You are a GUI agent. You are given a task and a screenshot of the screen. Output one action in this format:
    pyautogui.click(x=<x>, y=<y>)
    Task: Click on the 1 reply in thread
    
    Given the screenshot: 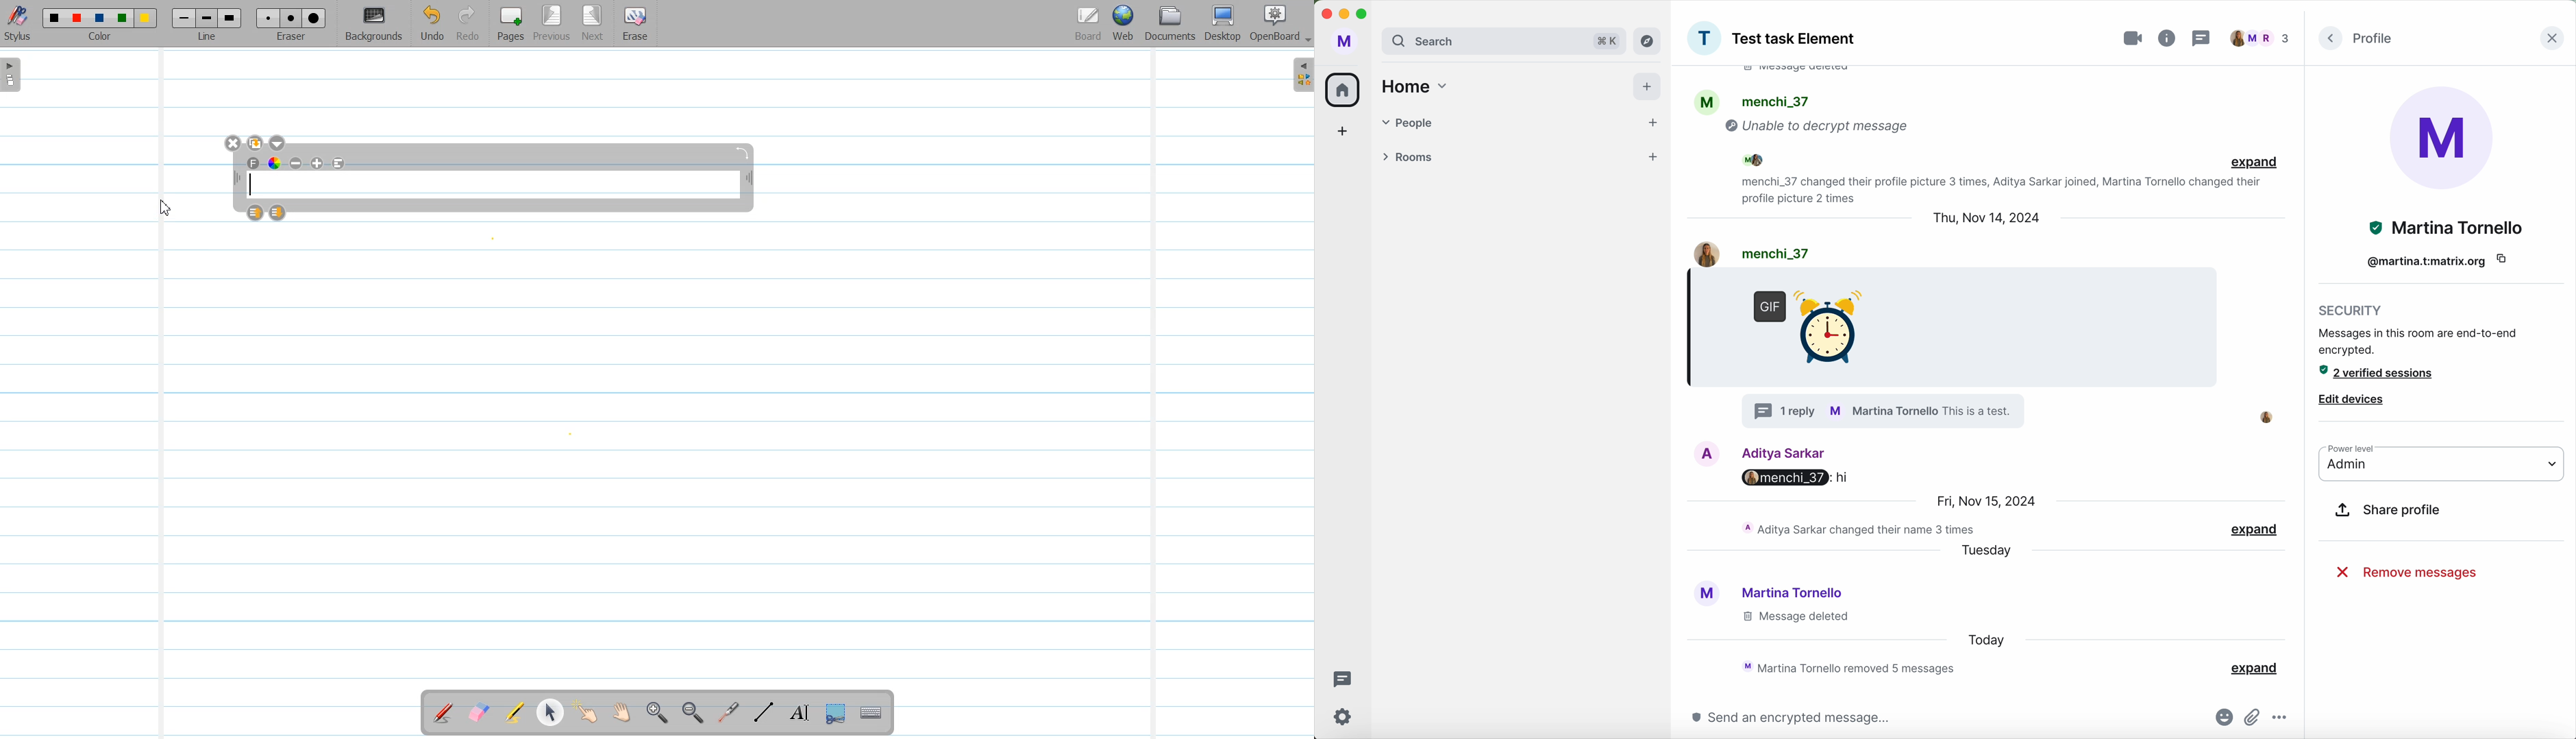 What is the action you would take?
    pyautogui.click(x=1887, y=410)
    